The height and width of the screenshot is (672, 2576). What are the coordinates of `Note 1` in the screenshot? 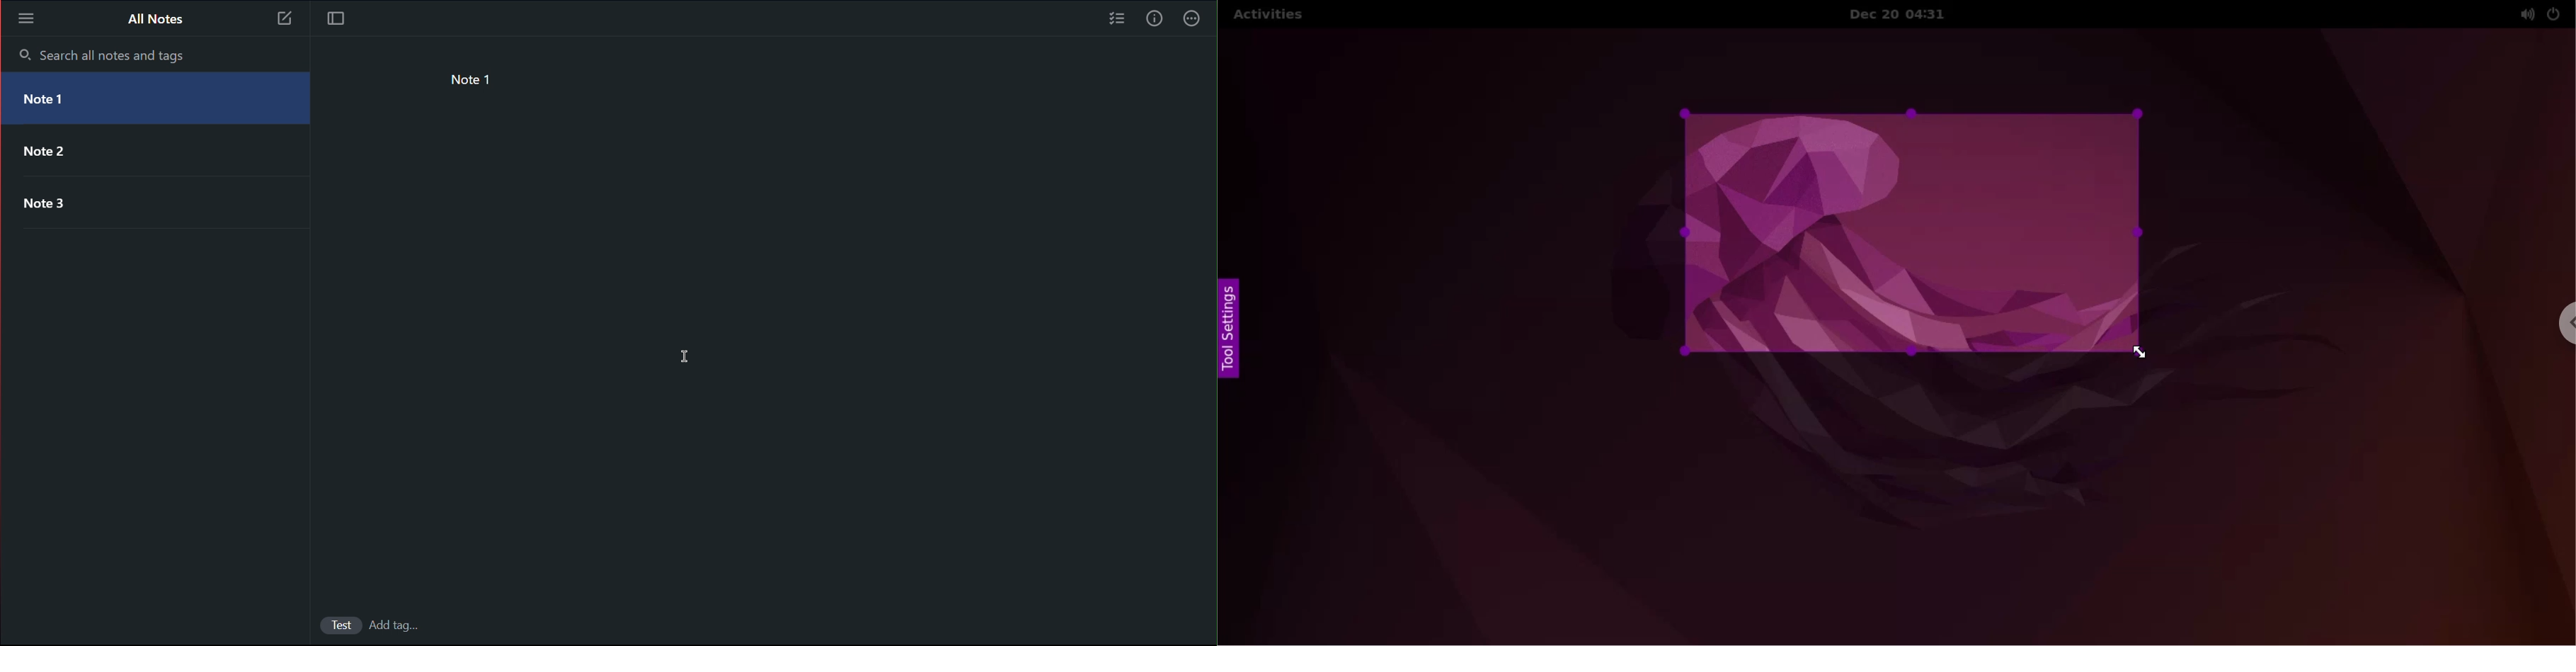 It's located at (480, 83).